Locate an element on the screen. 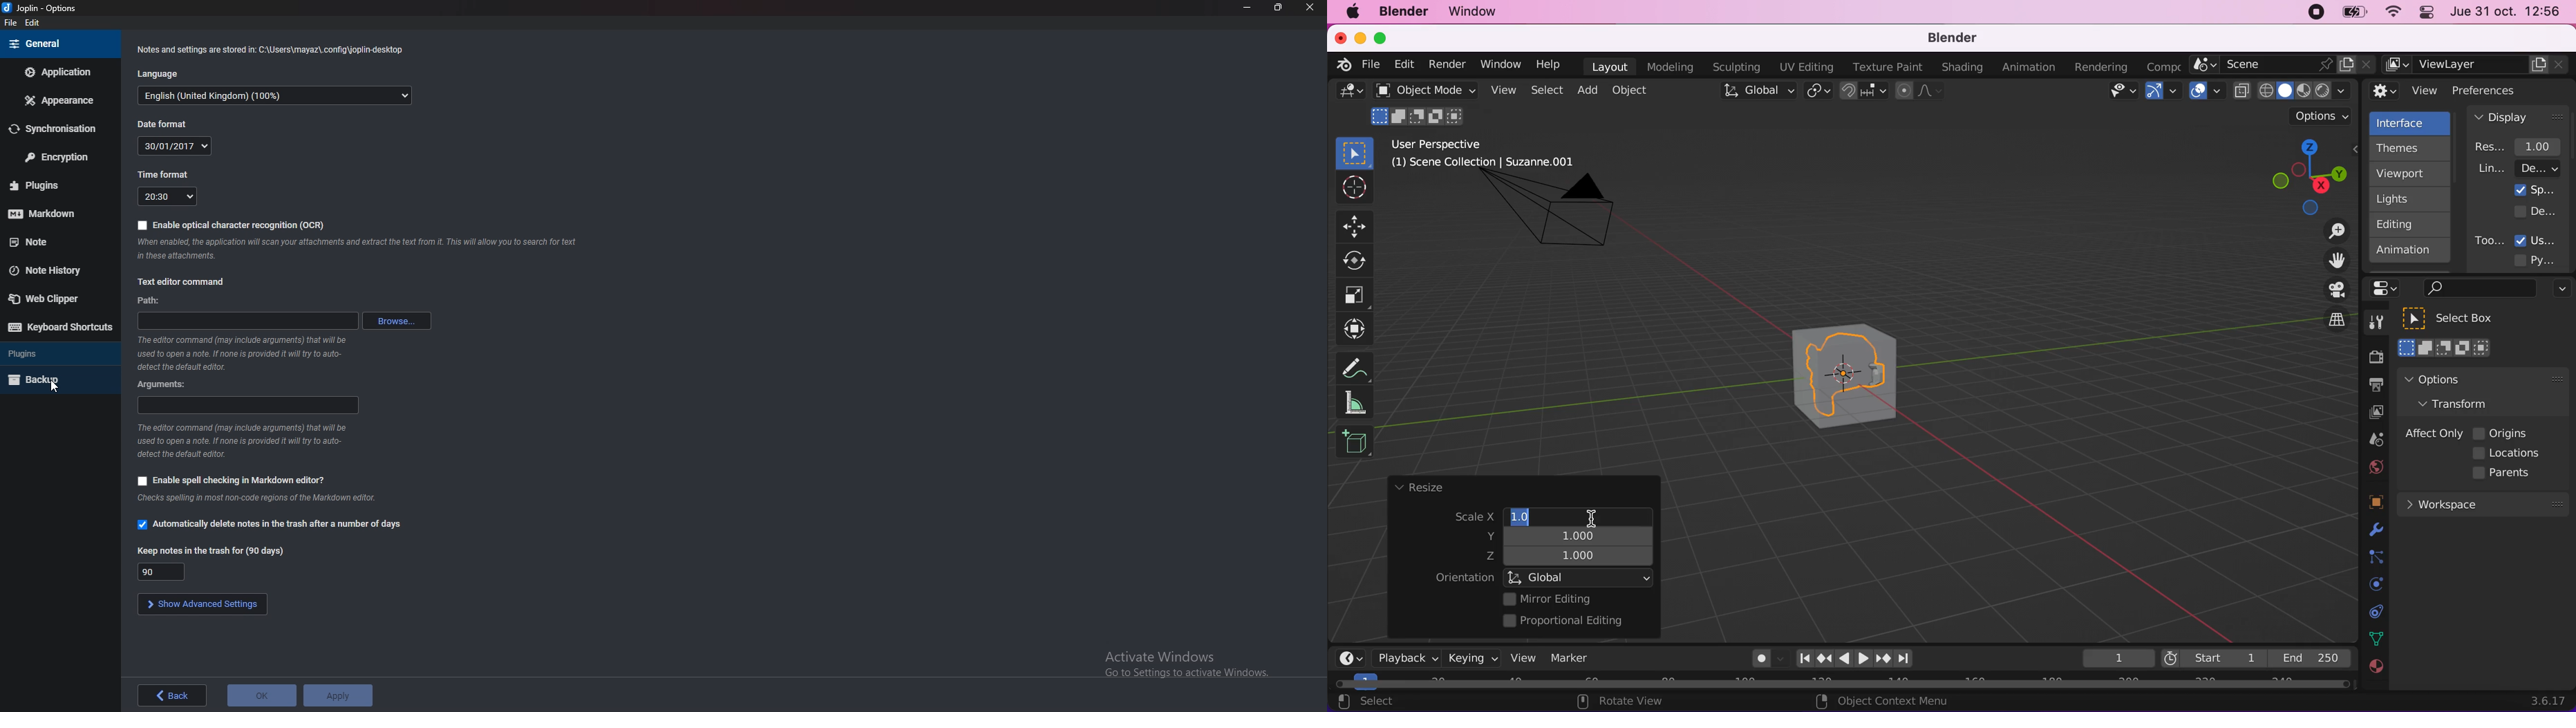  20:30 is located at coordinates (167, 196).